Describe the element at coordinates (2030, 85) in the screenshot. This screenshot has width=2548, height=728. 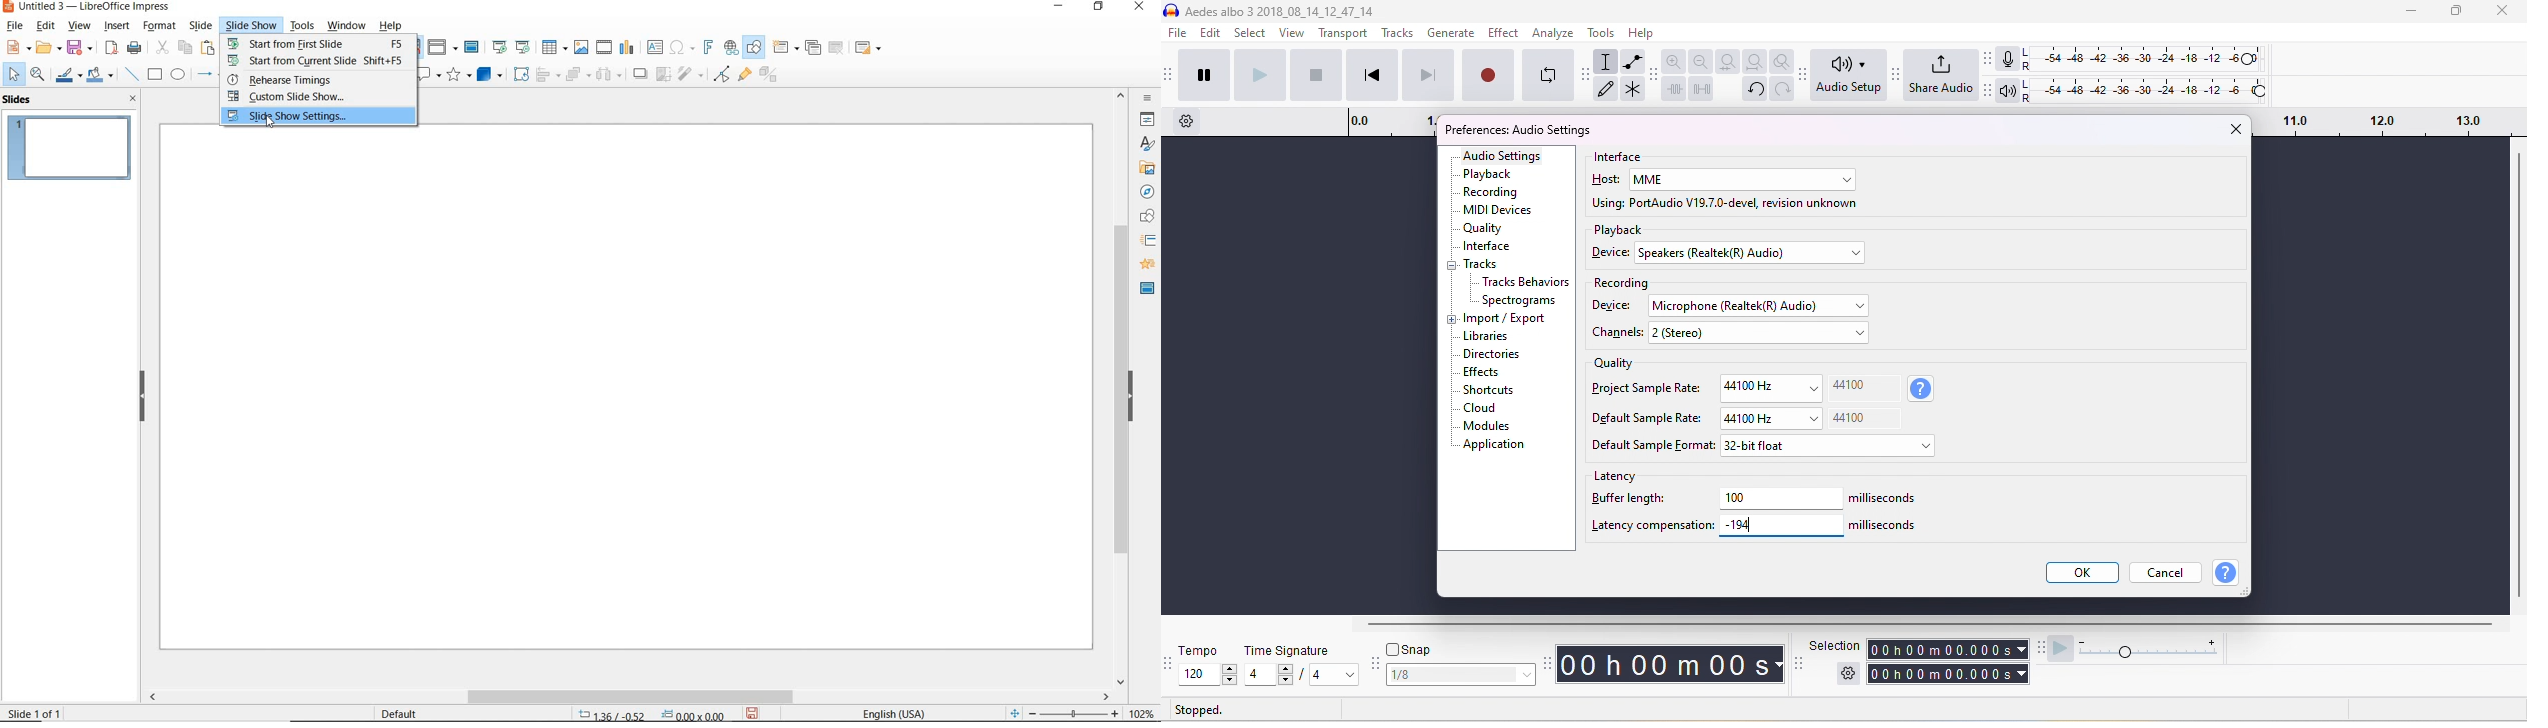
I see `L` at that location.